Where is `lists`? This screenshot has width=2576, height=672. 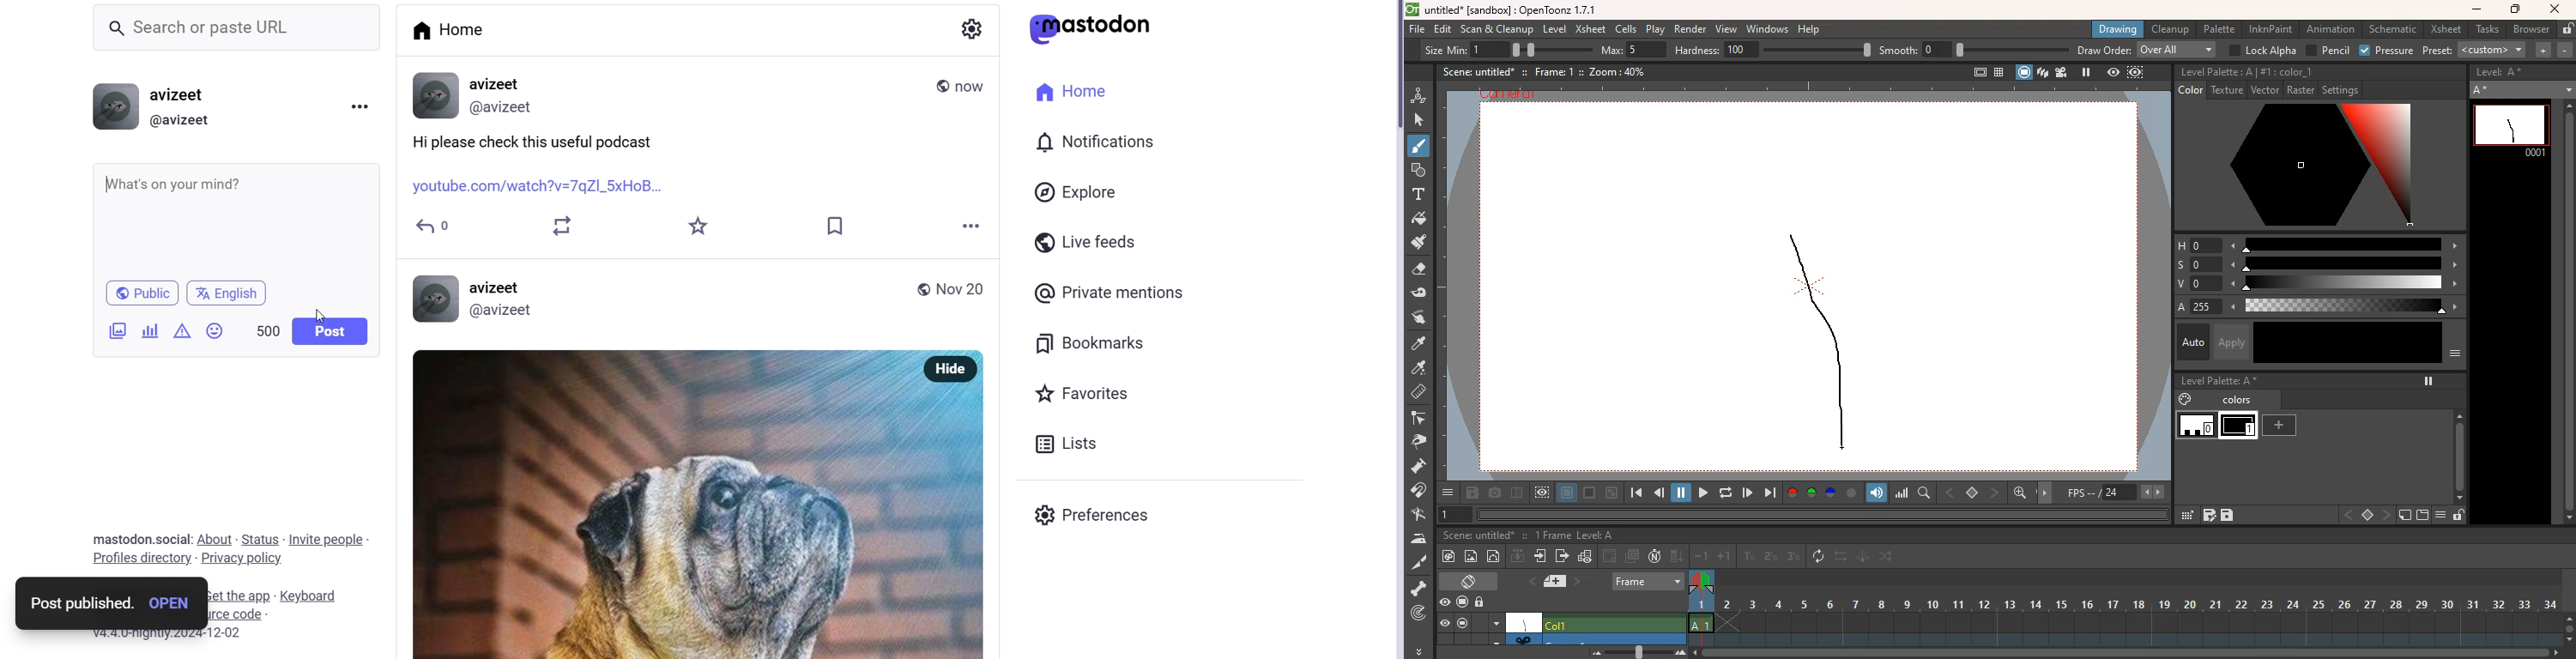
lists is located at coordinates (1071, 440).